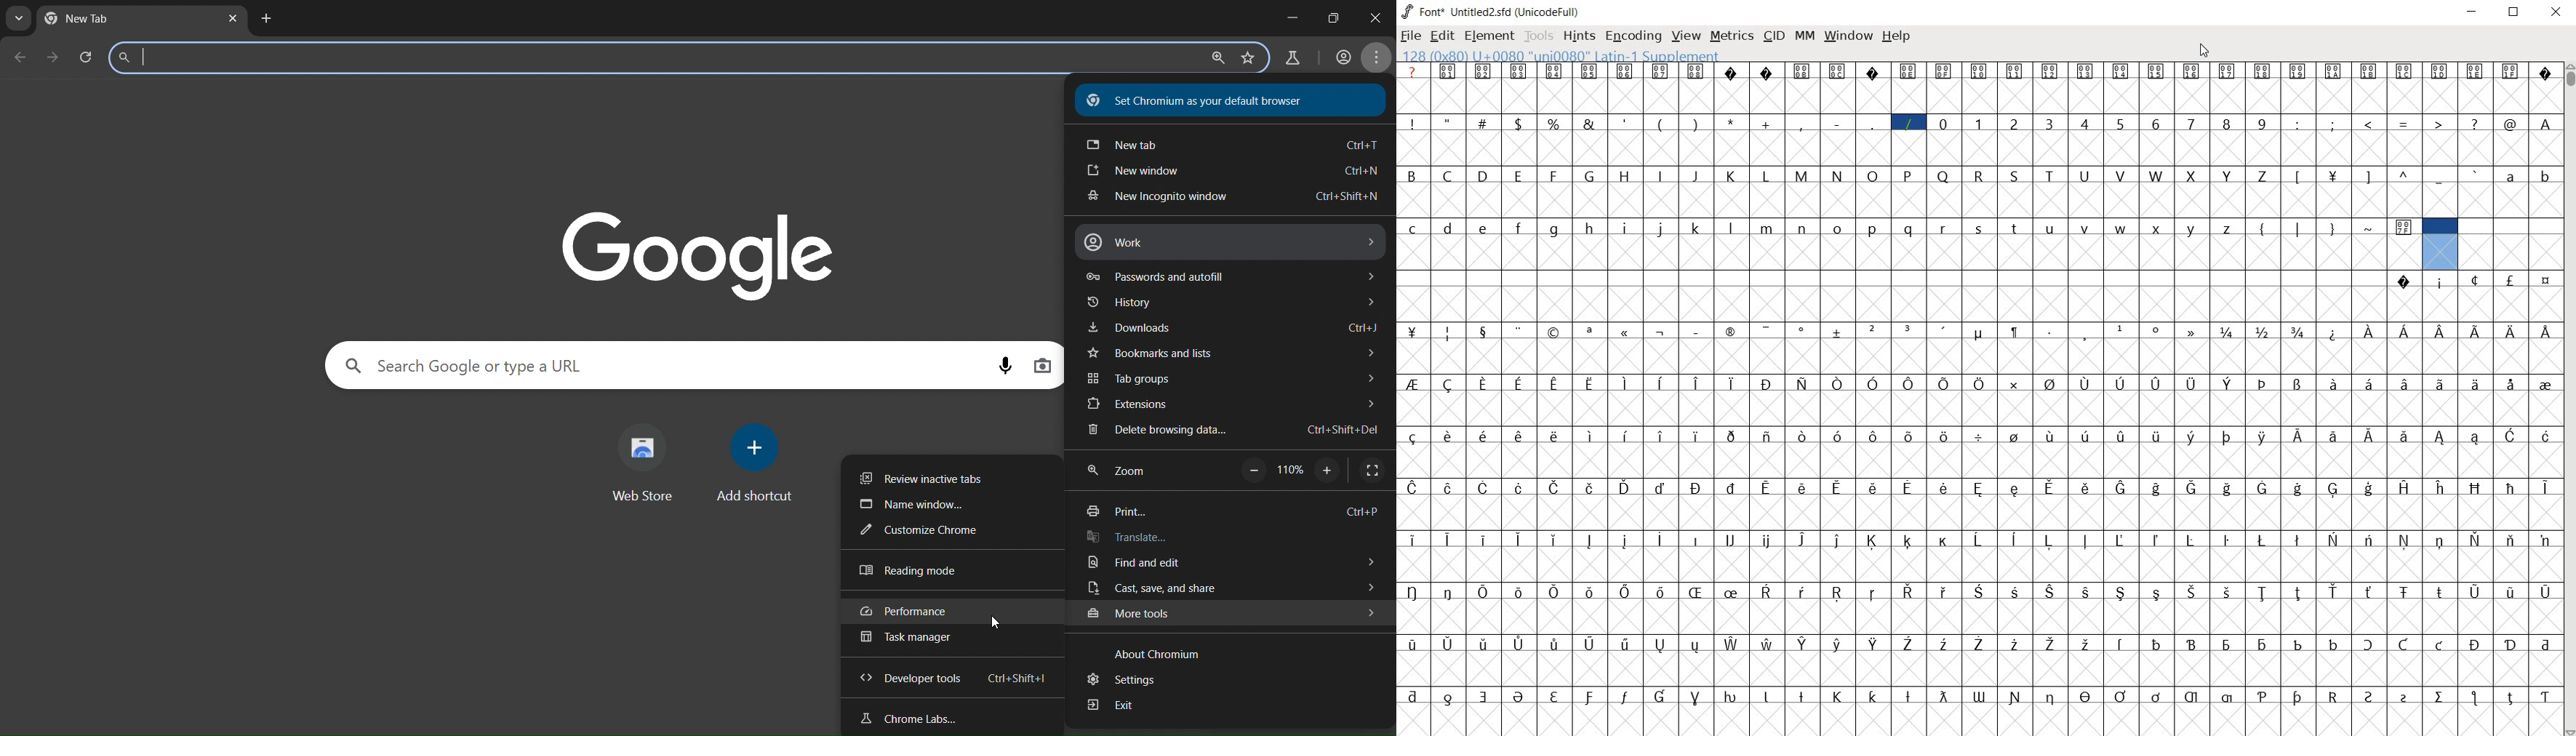 The height and width of the screenshot is (756, 2576). What do you see at coordinates (1521, 592) in the screenshot?
I see `Symbol` at bounding box center [1521, 592].